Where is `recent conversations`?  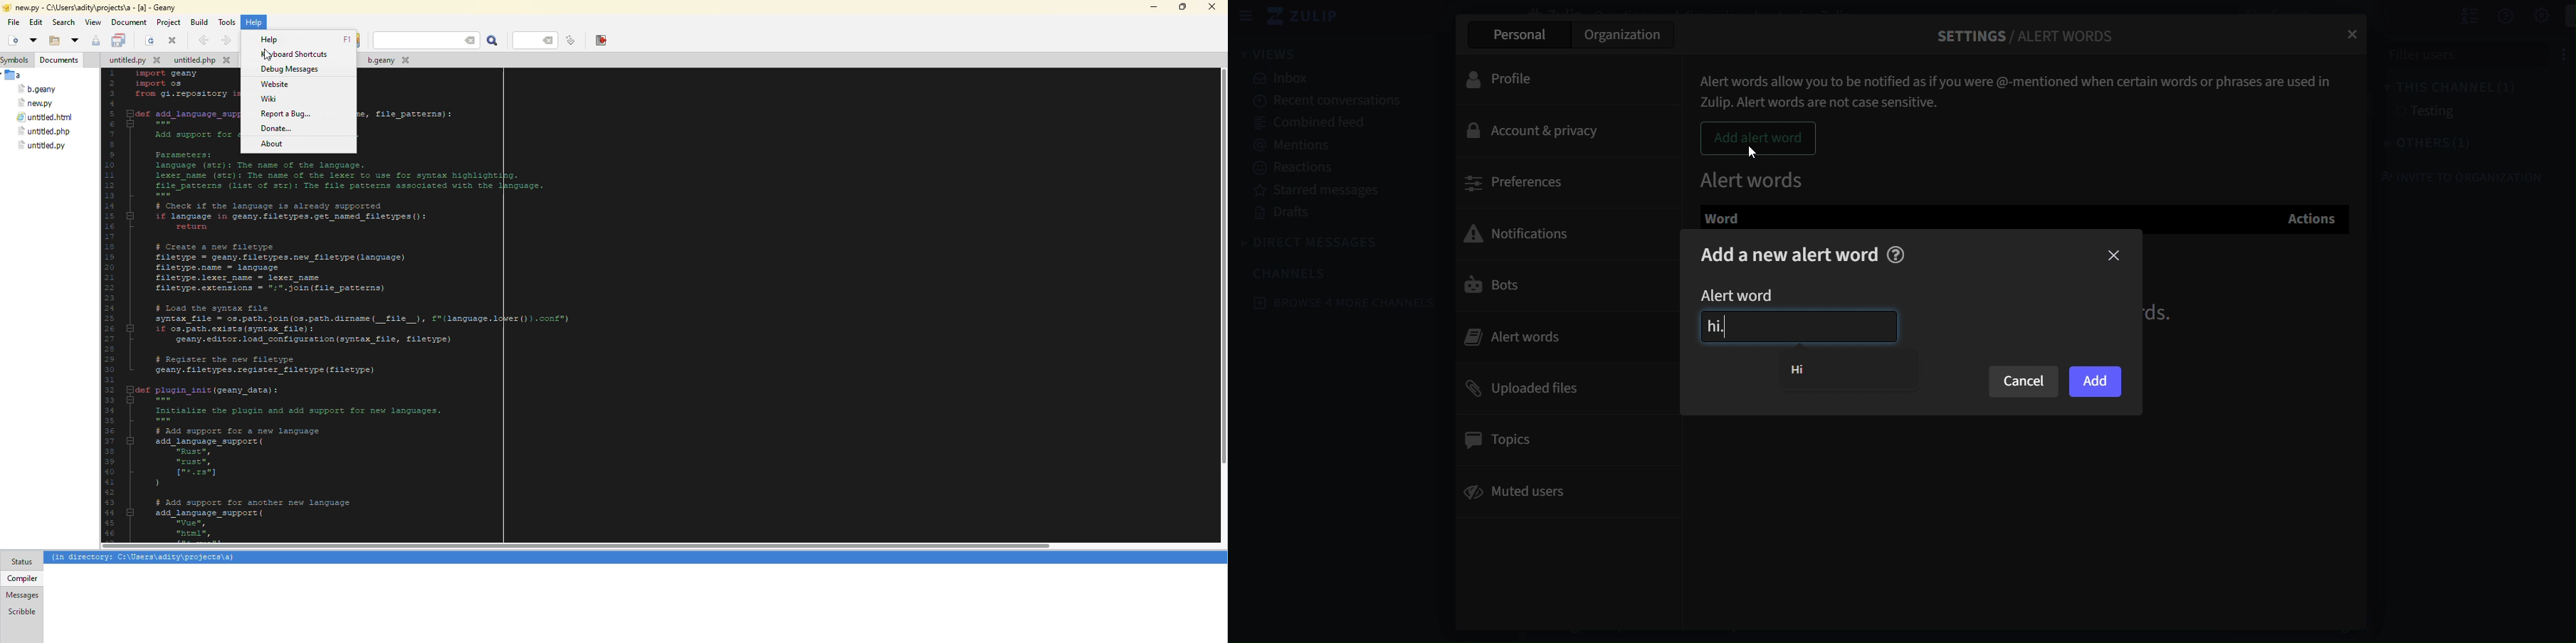
recent conversations is located at coordinates (1324, 101).